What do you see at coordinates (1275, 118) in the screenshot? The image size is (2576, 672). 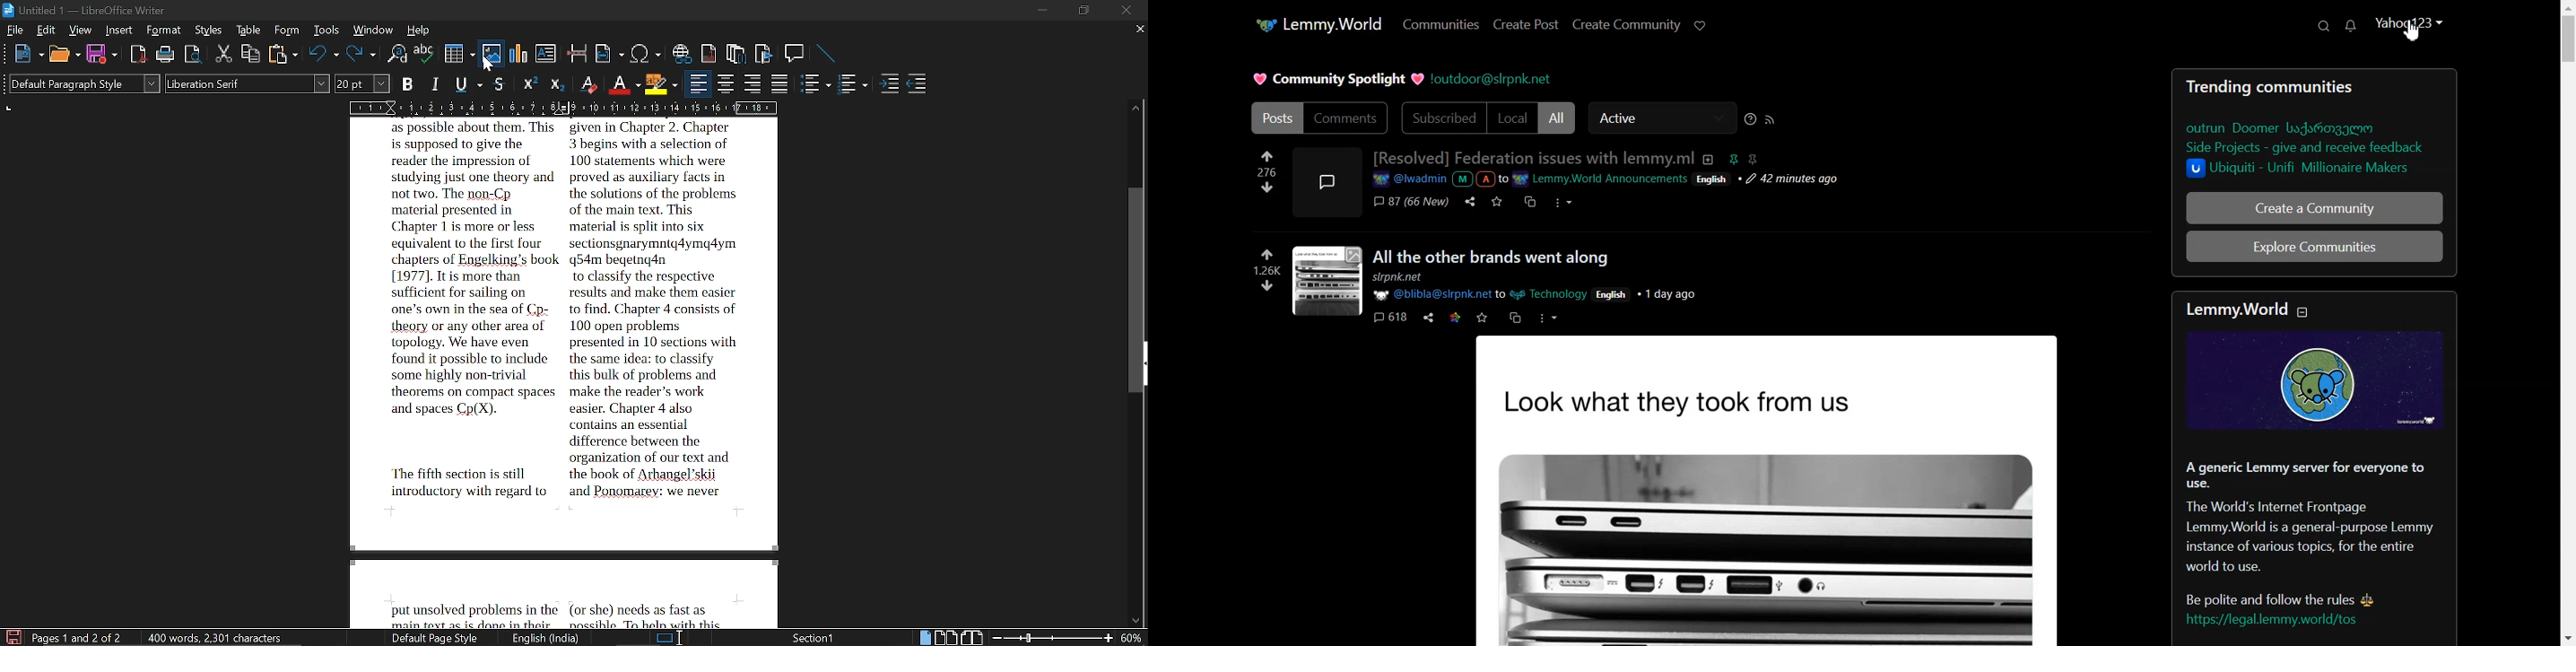 I see `Posts` at bounding box center [1275, 118].